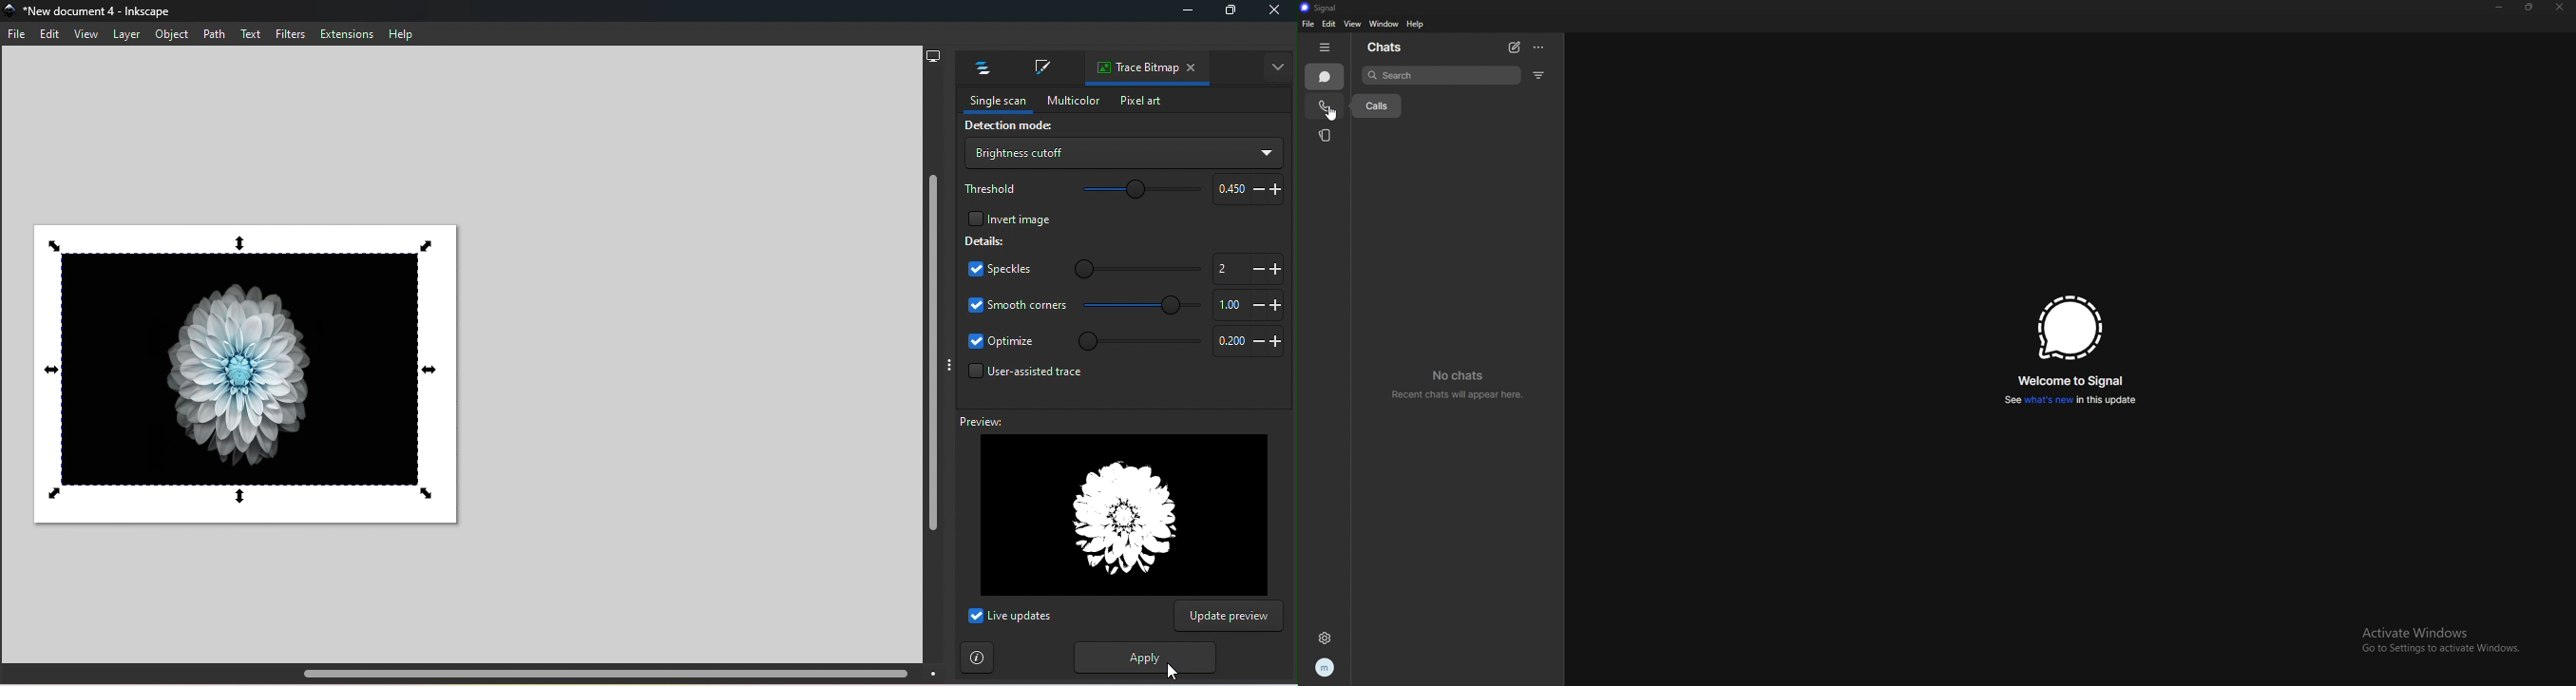 The height and width of the screenshot is (700, 2576). What do you see at coordinates (2532, 7) in the screenshot?
I see `resize` at bounding box center [2532, 7].